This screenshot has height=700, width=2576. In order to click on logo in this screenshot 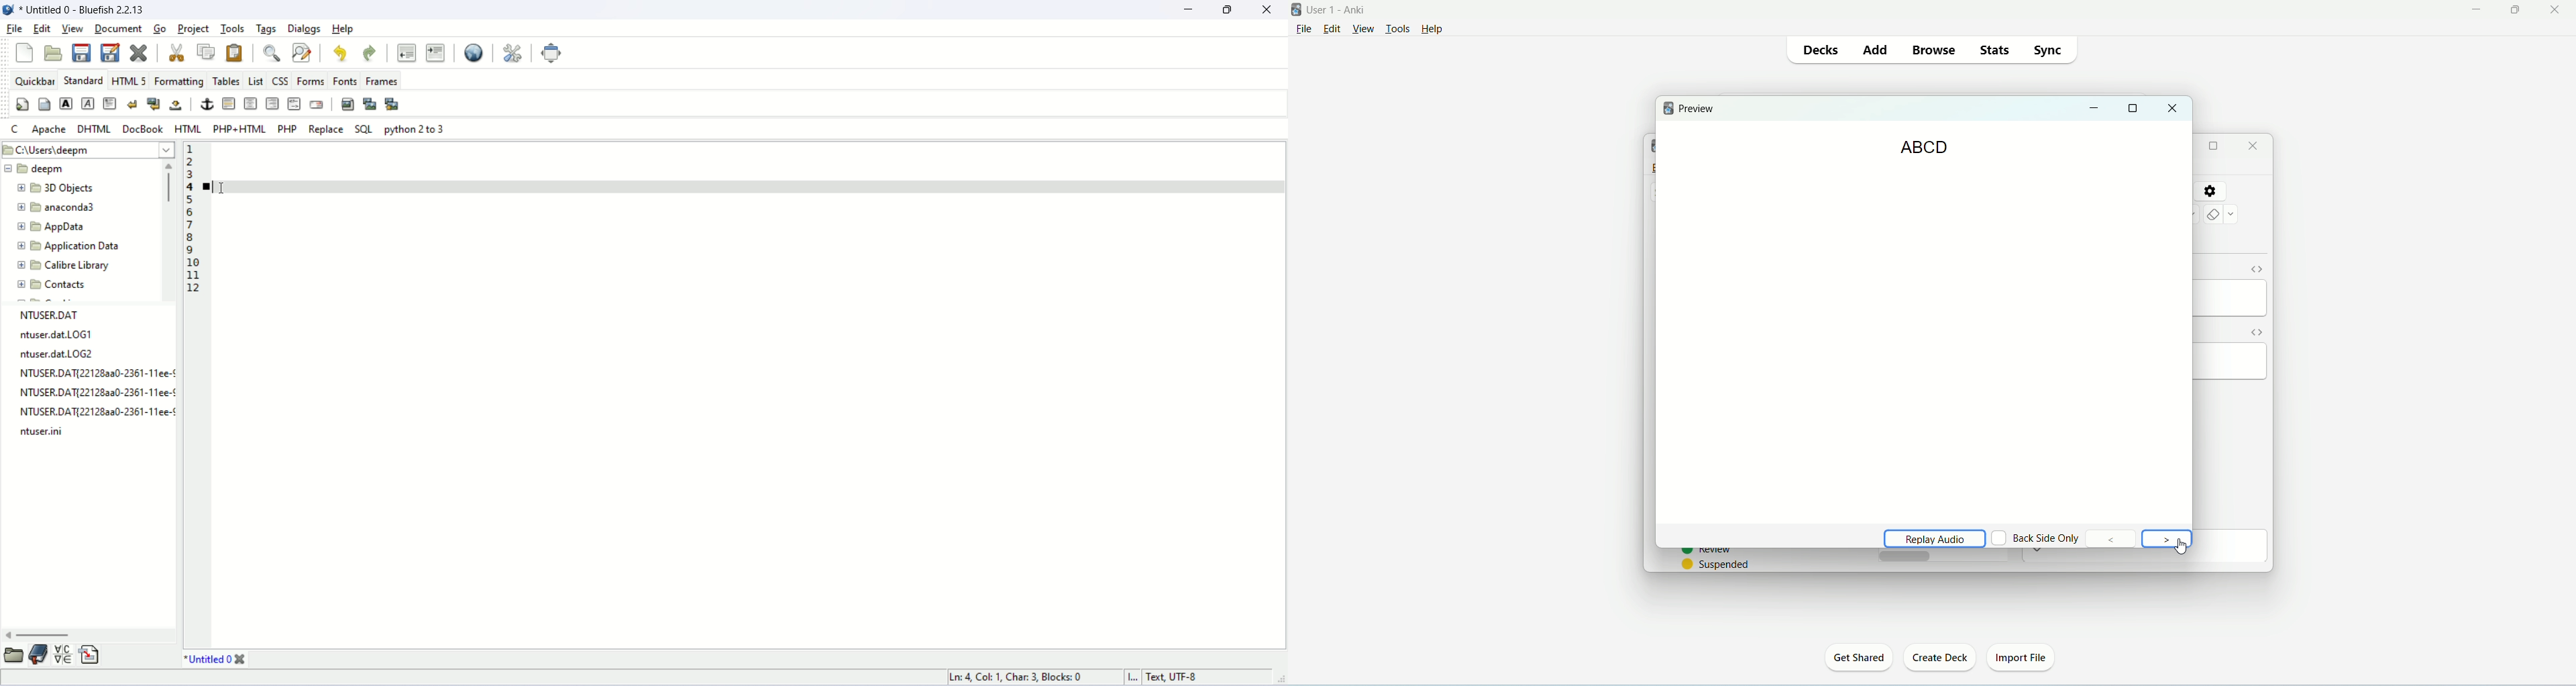, I will do `click(8, 10)`.